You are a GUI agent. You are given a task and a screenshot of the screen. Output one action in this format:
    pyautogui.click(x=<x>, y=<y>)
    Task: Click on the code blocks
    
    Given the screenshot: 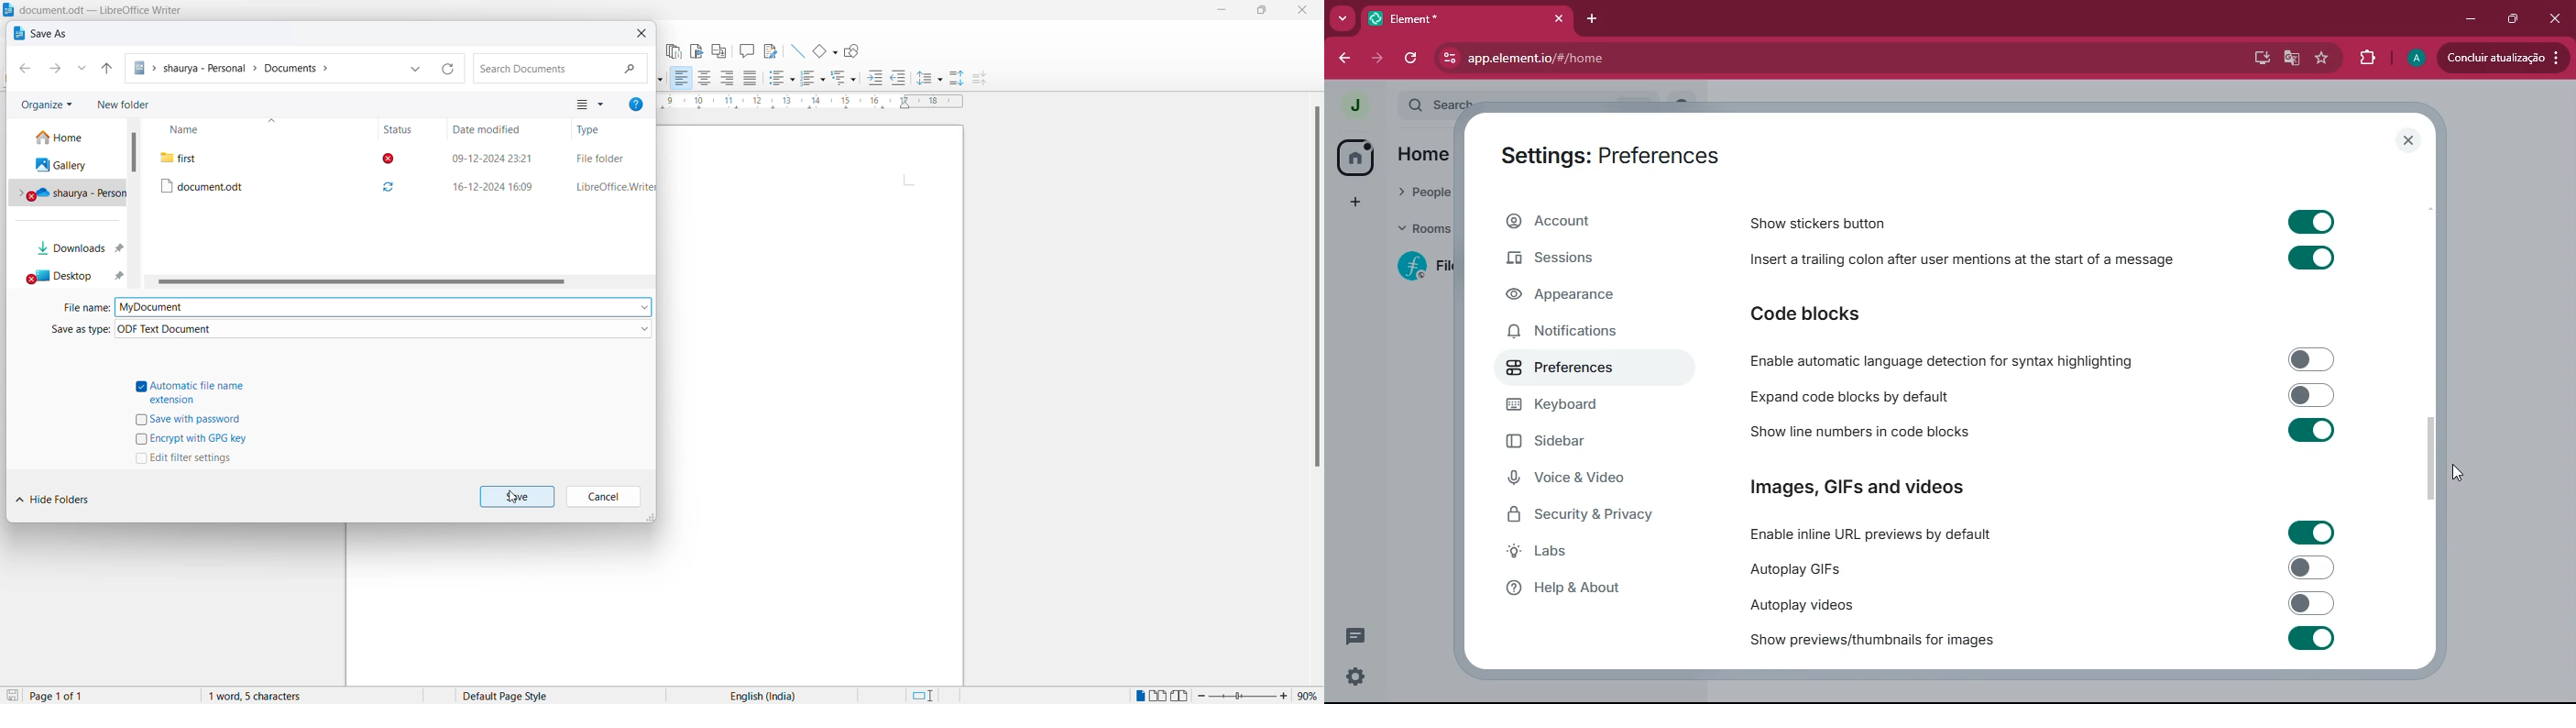 What is the action you would take?
    pyautogui.click(x=1851, y=396)
    